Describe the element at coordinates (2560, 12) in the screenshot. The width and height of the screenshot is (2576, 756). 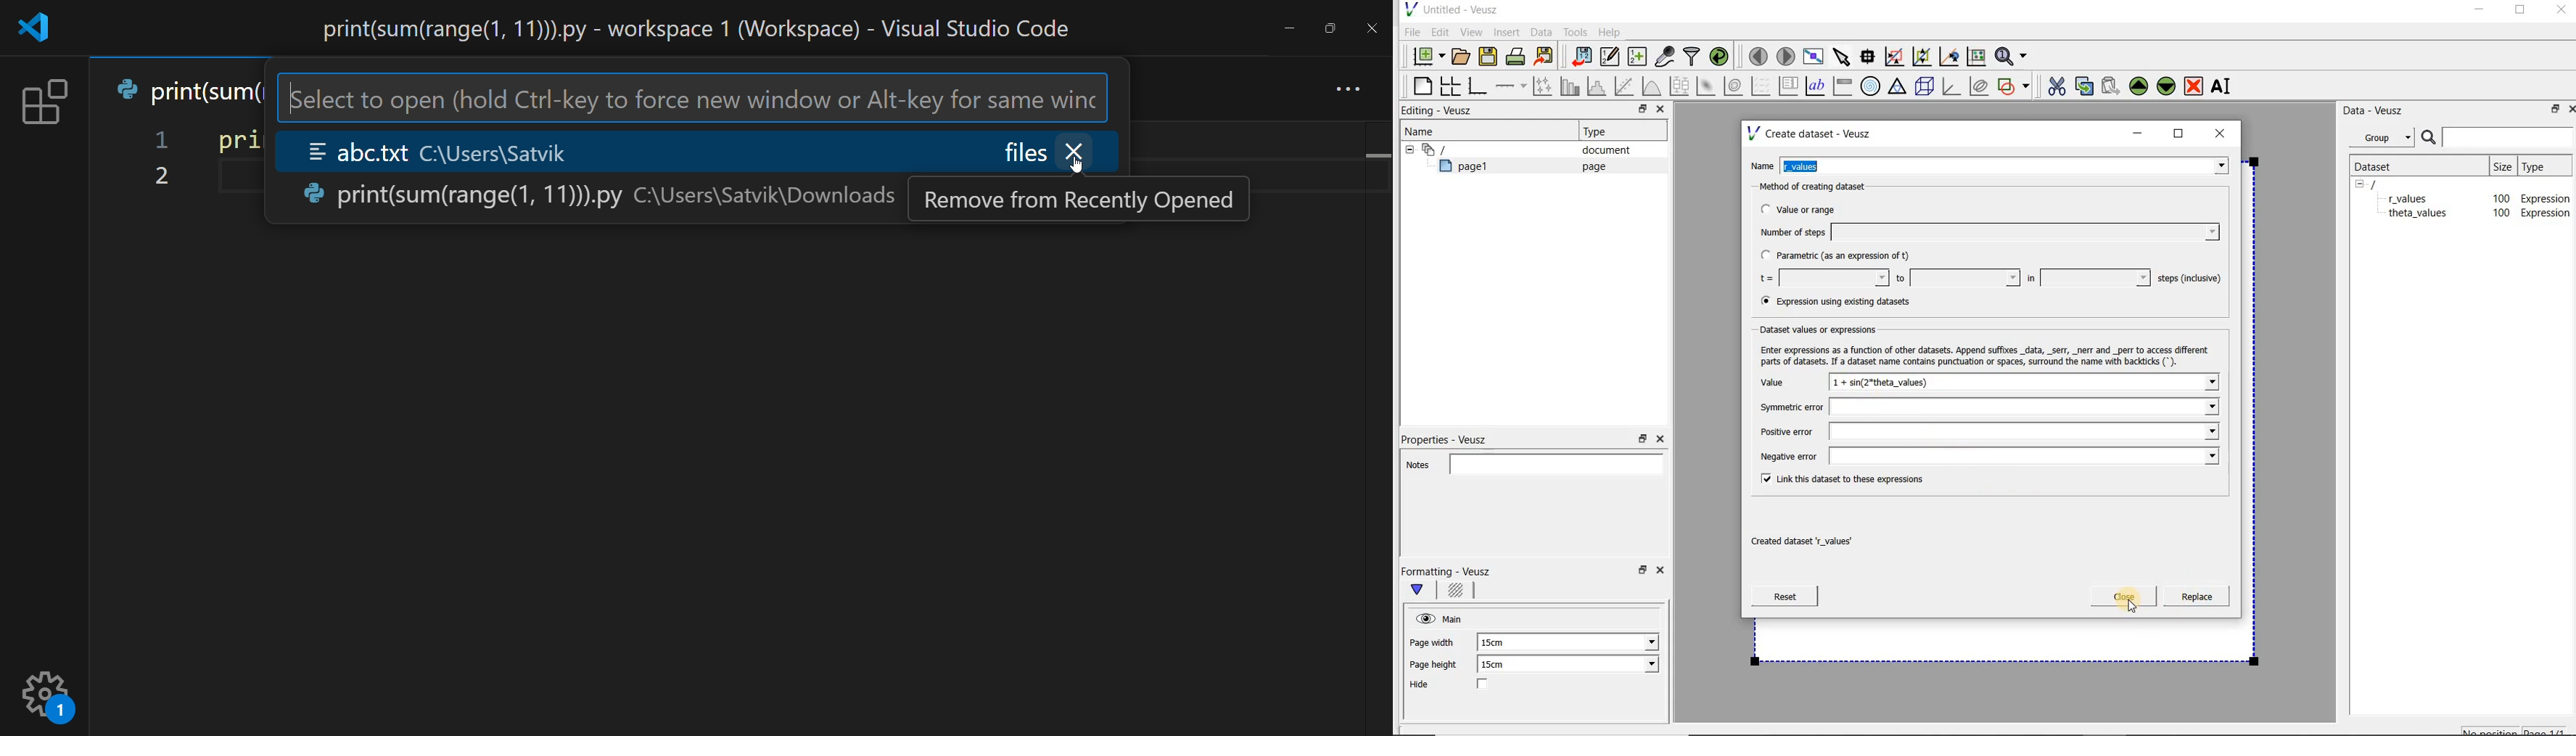
I see `Close` at that location.